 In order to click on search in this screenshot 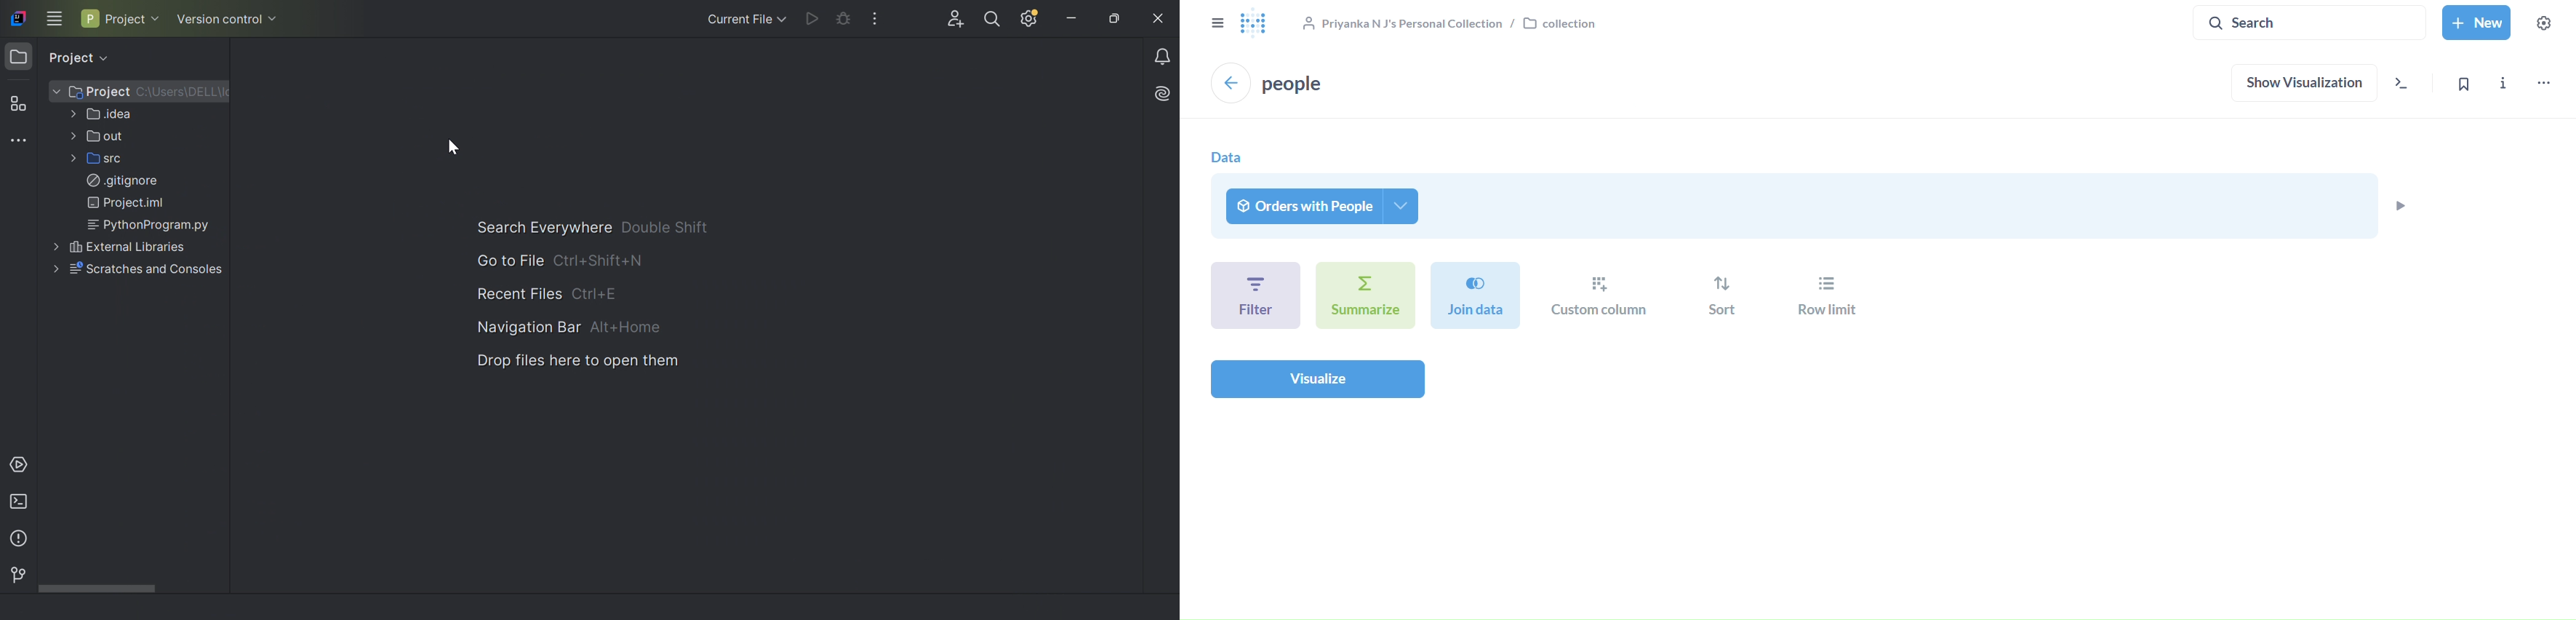, I will do `click(2310, 21)`.